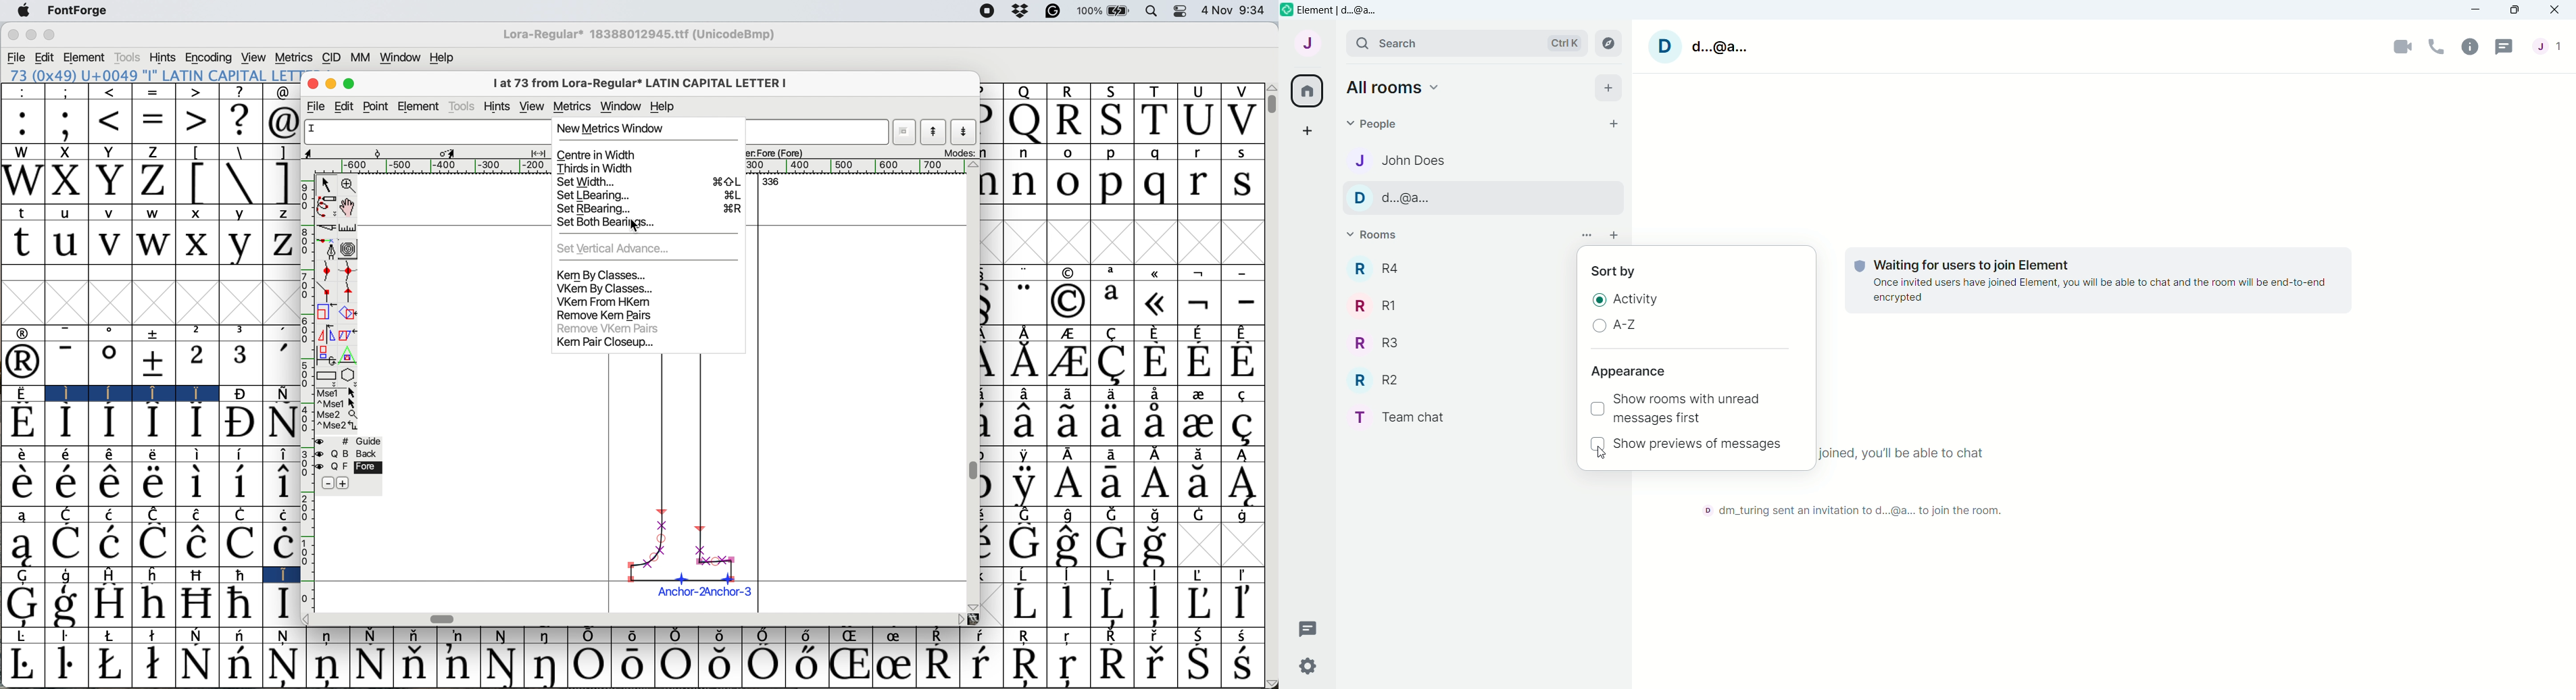 The height and width of the screenshot is (700, 2576). What do you see at coordinates (379, 106) in the screenshot?
I see `point` at bounding box center [379, 106].